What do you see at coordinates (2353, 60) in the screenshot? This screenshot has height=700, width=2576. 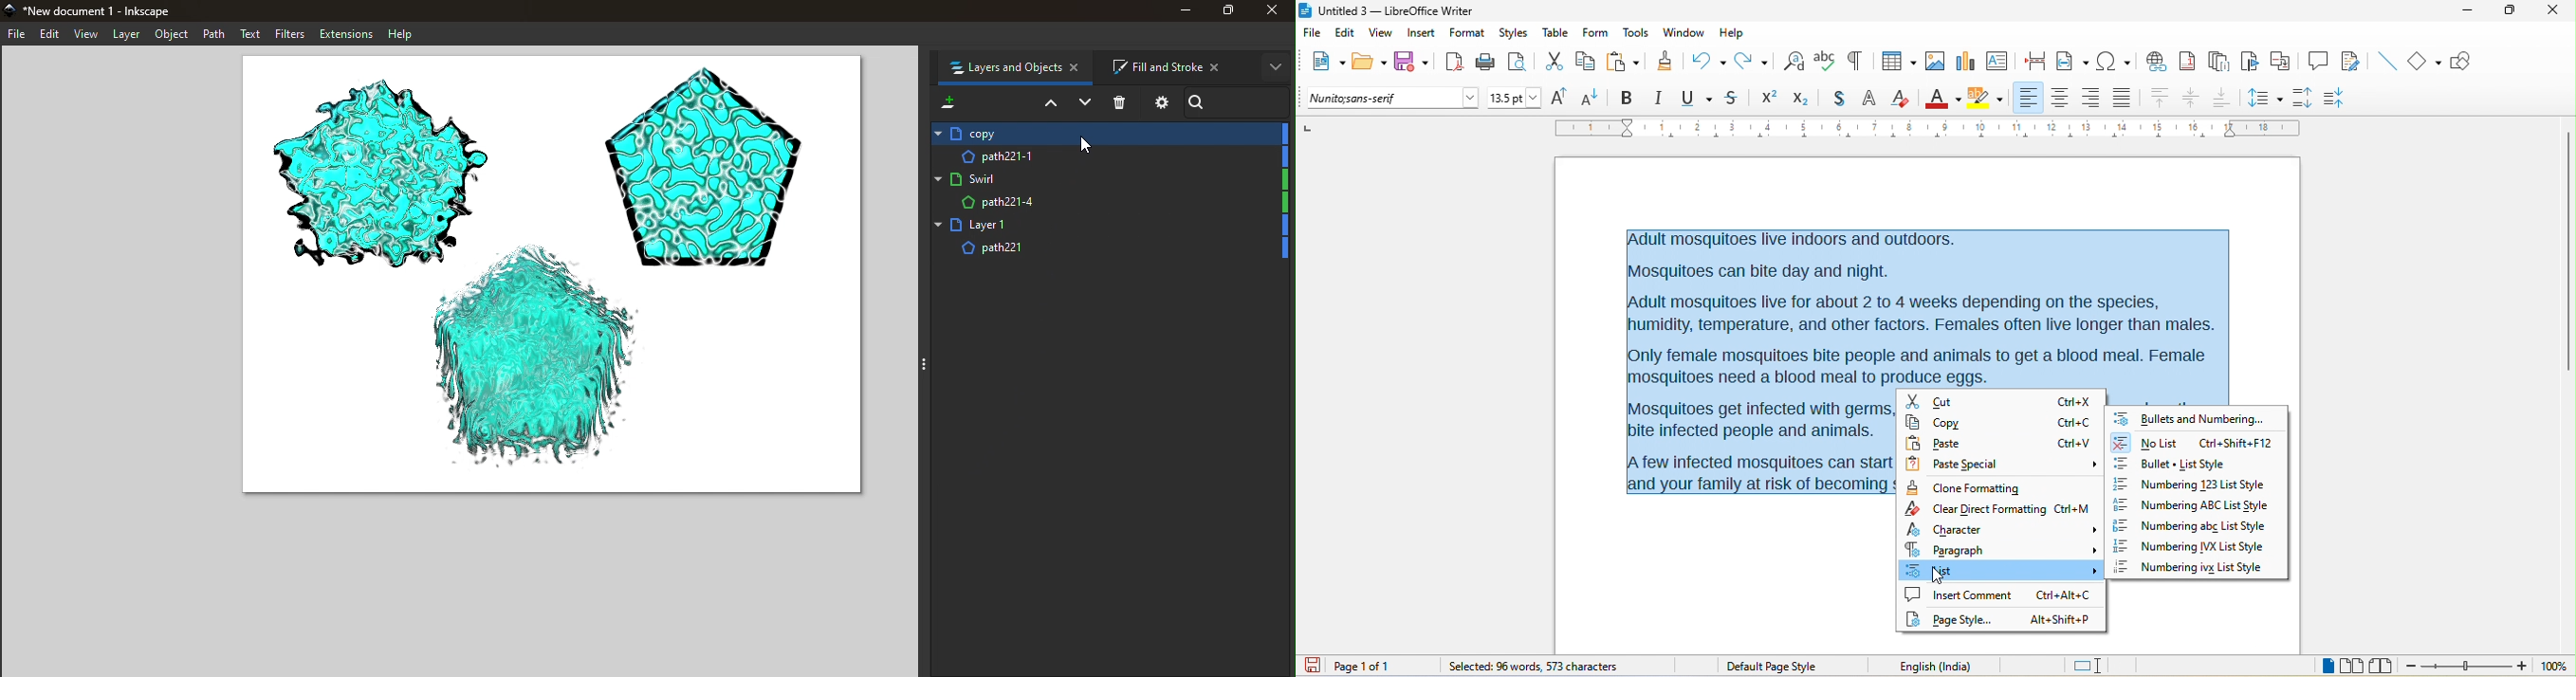 I see `show track changes function` at bounding box center [2353, 60].